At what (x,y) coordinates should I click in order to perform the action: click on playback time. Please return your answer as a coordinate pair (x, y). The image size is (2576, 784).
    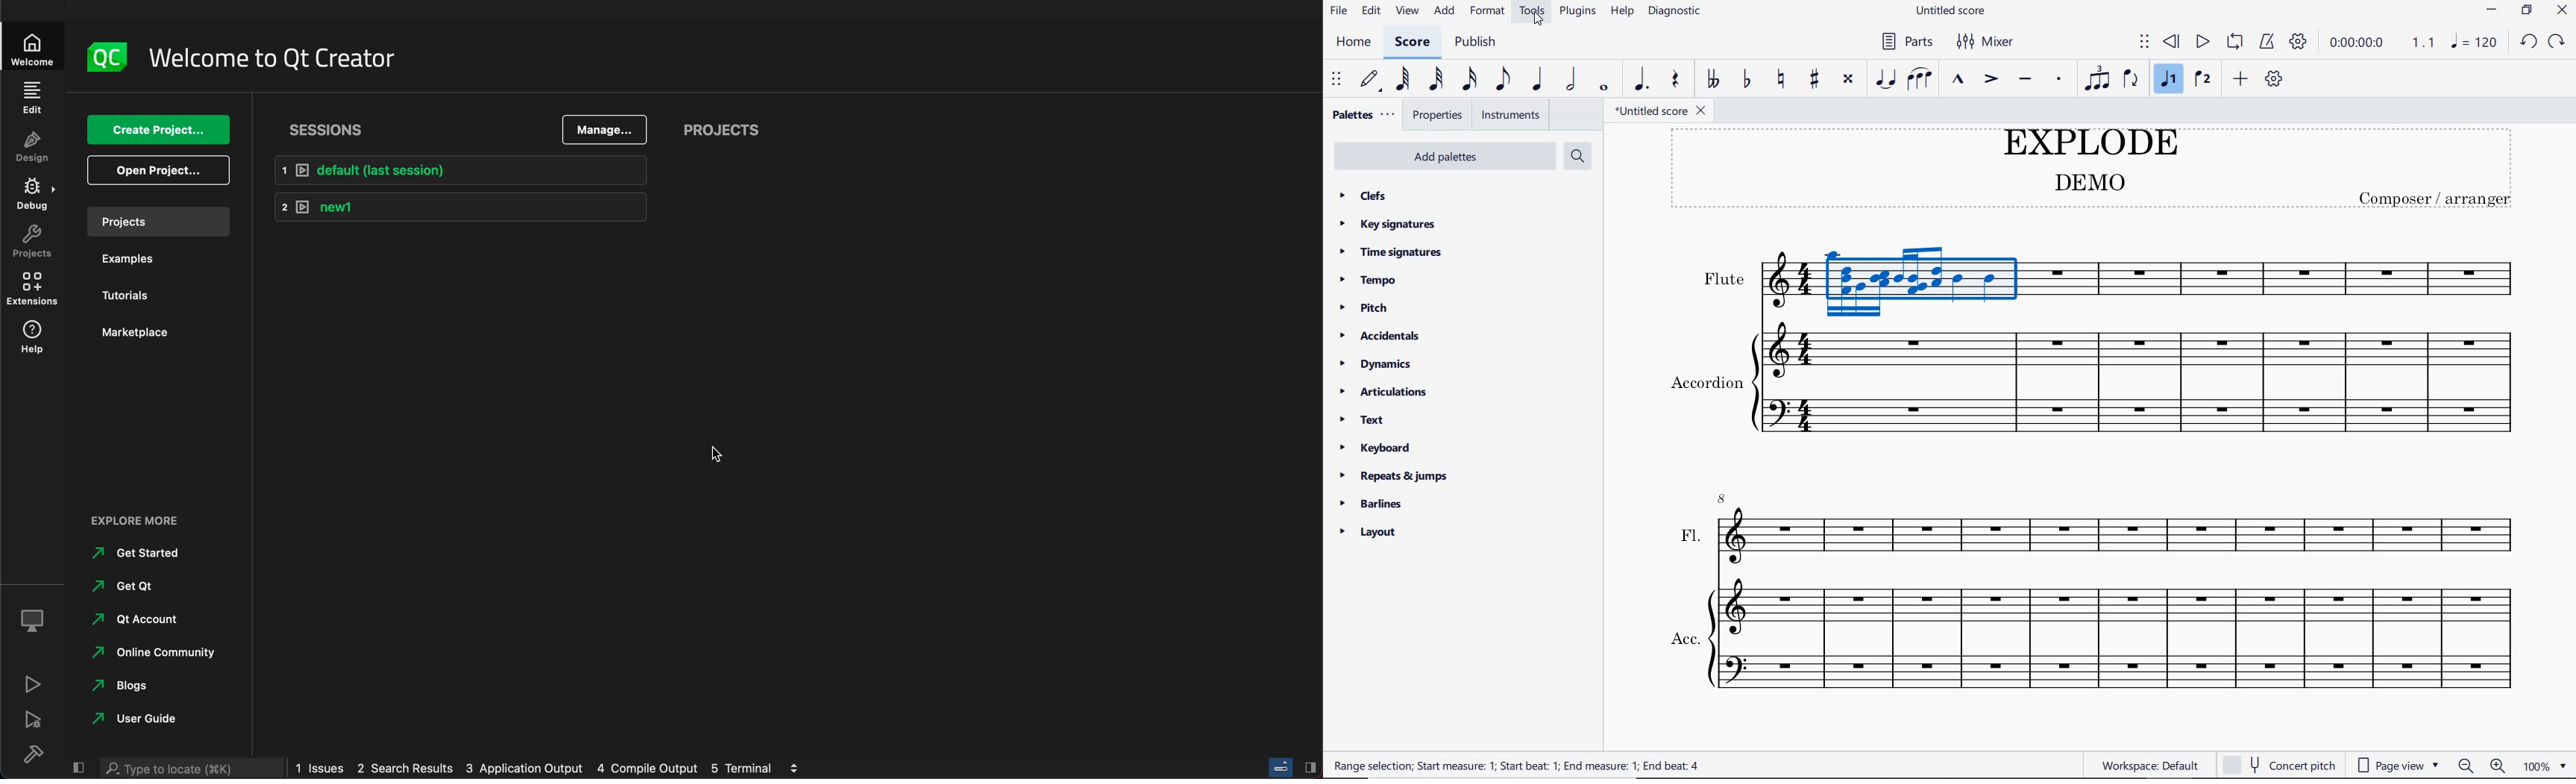
    Looking at the image, I should click on (2357, 43).